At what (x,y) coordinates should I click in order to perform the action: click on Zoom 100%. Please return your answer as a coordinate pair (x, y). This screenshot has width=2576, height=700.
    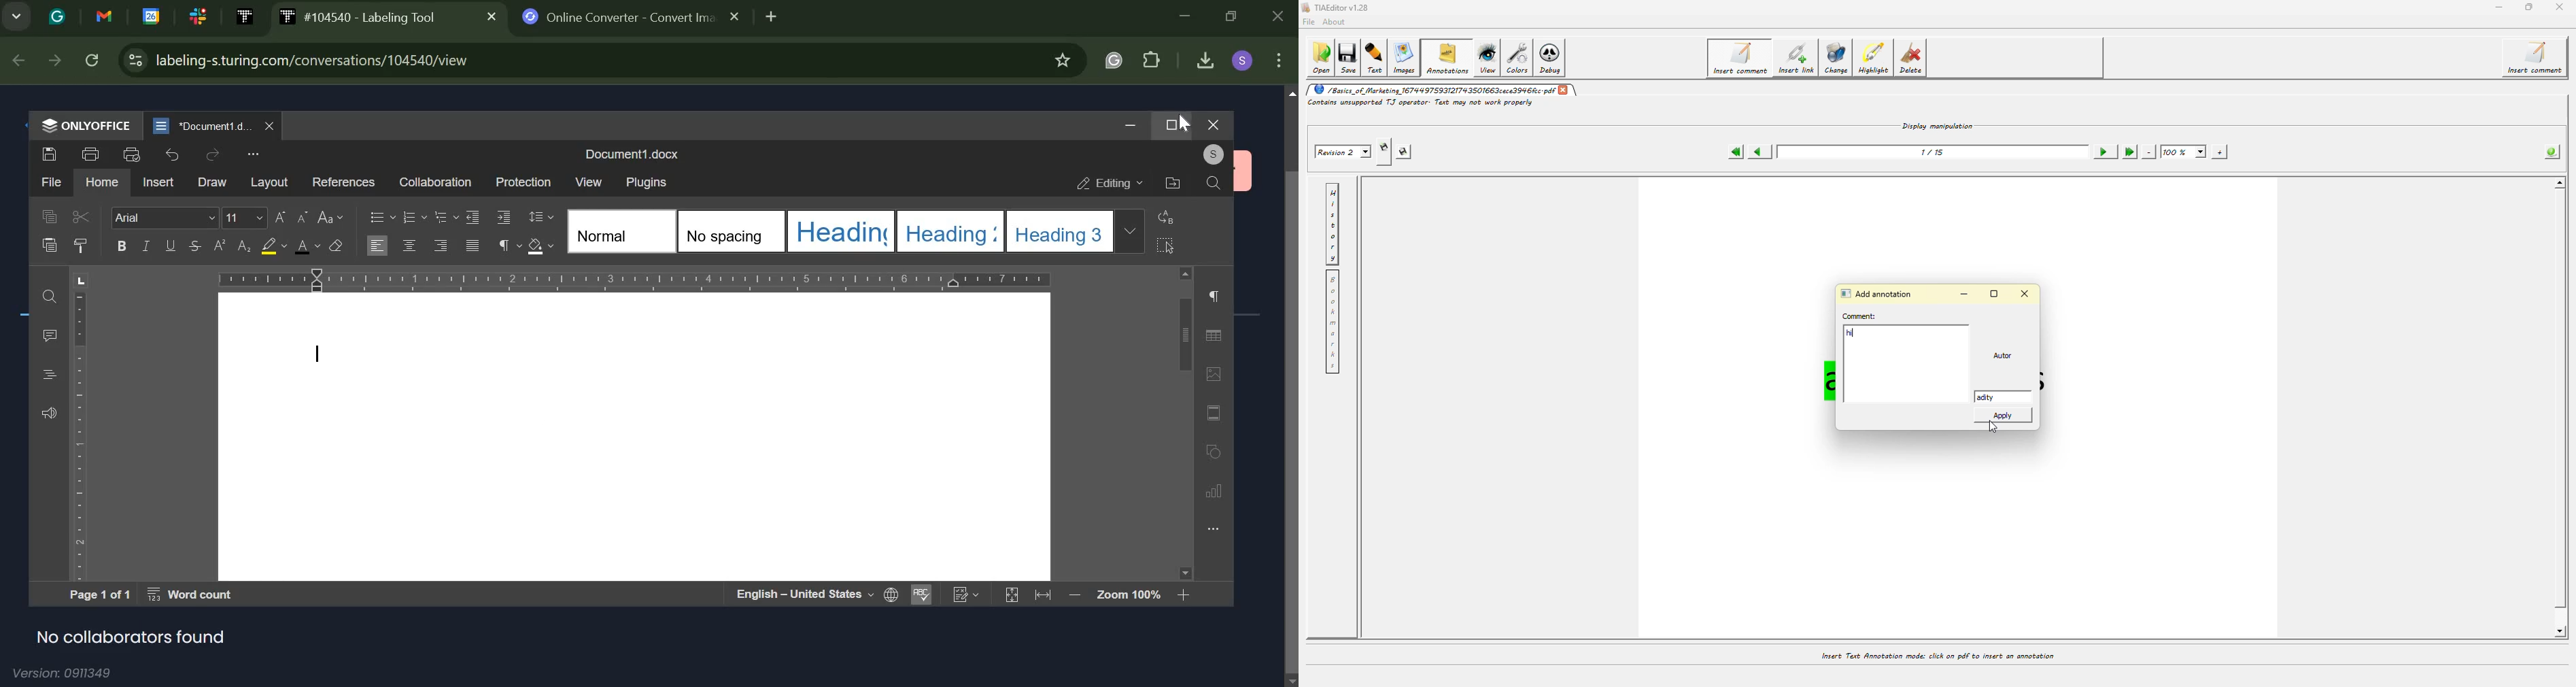
    Looking at the image, I should click on (1129, 594).